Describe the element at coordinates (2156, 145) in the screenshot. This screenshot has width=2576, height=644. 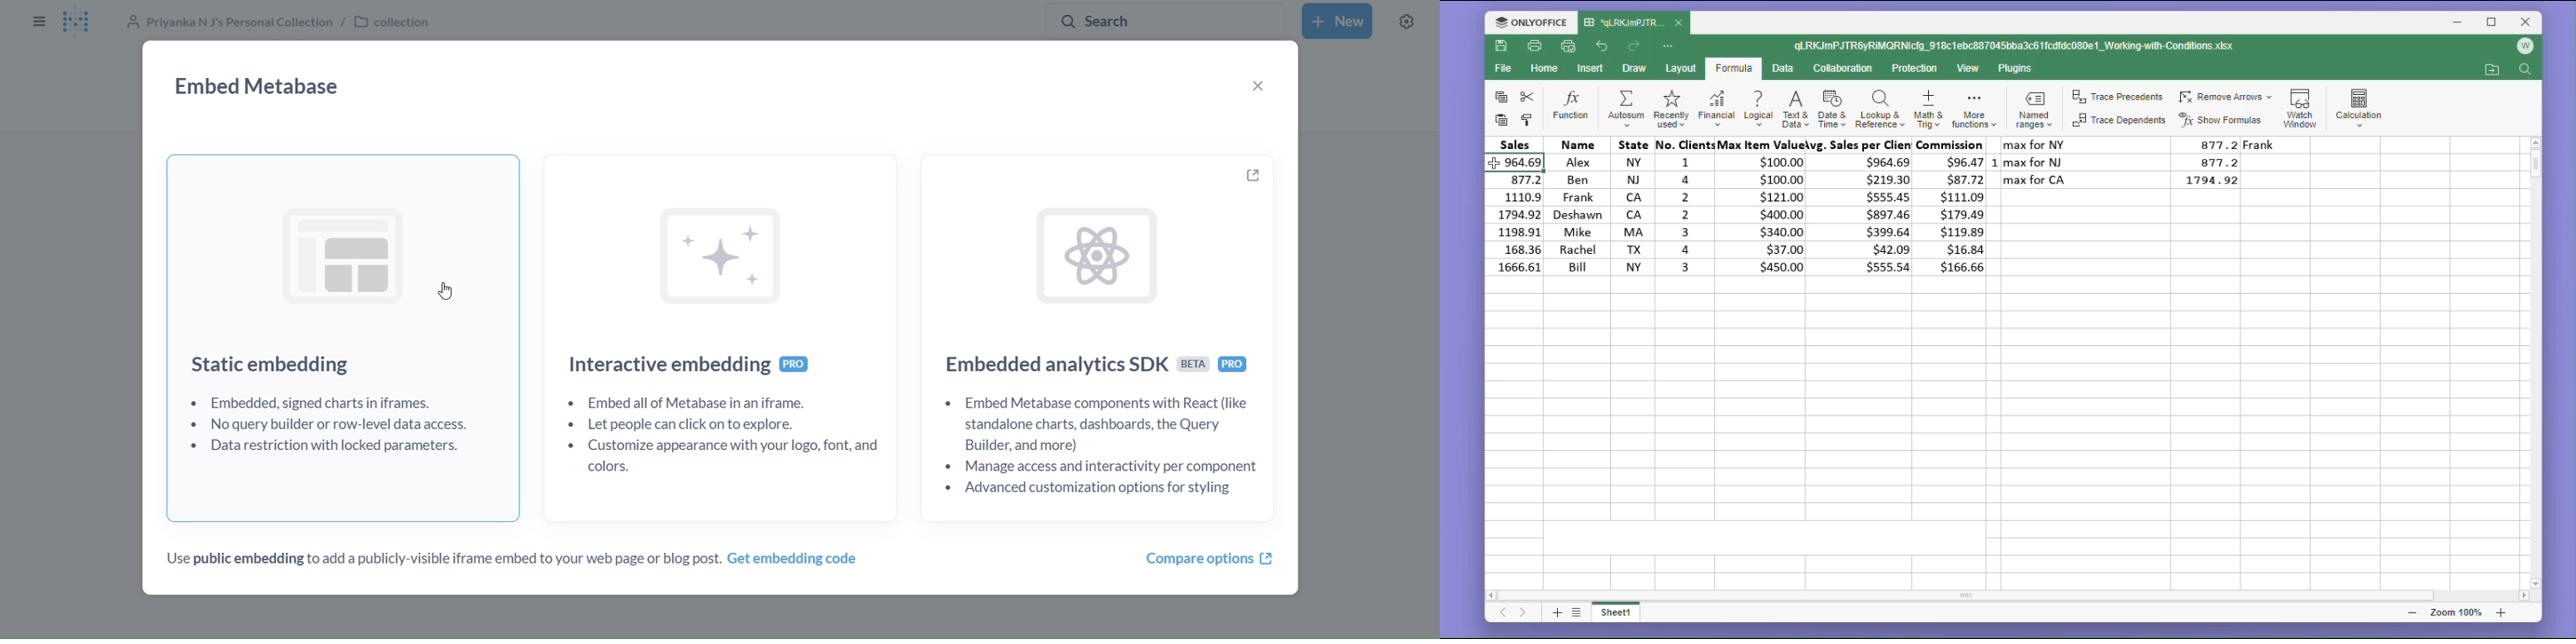
I see `max for NY 877.2 Frank` at that location.